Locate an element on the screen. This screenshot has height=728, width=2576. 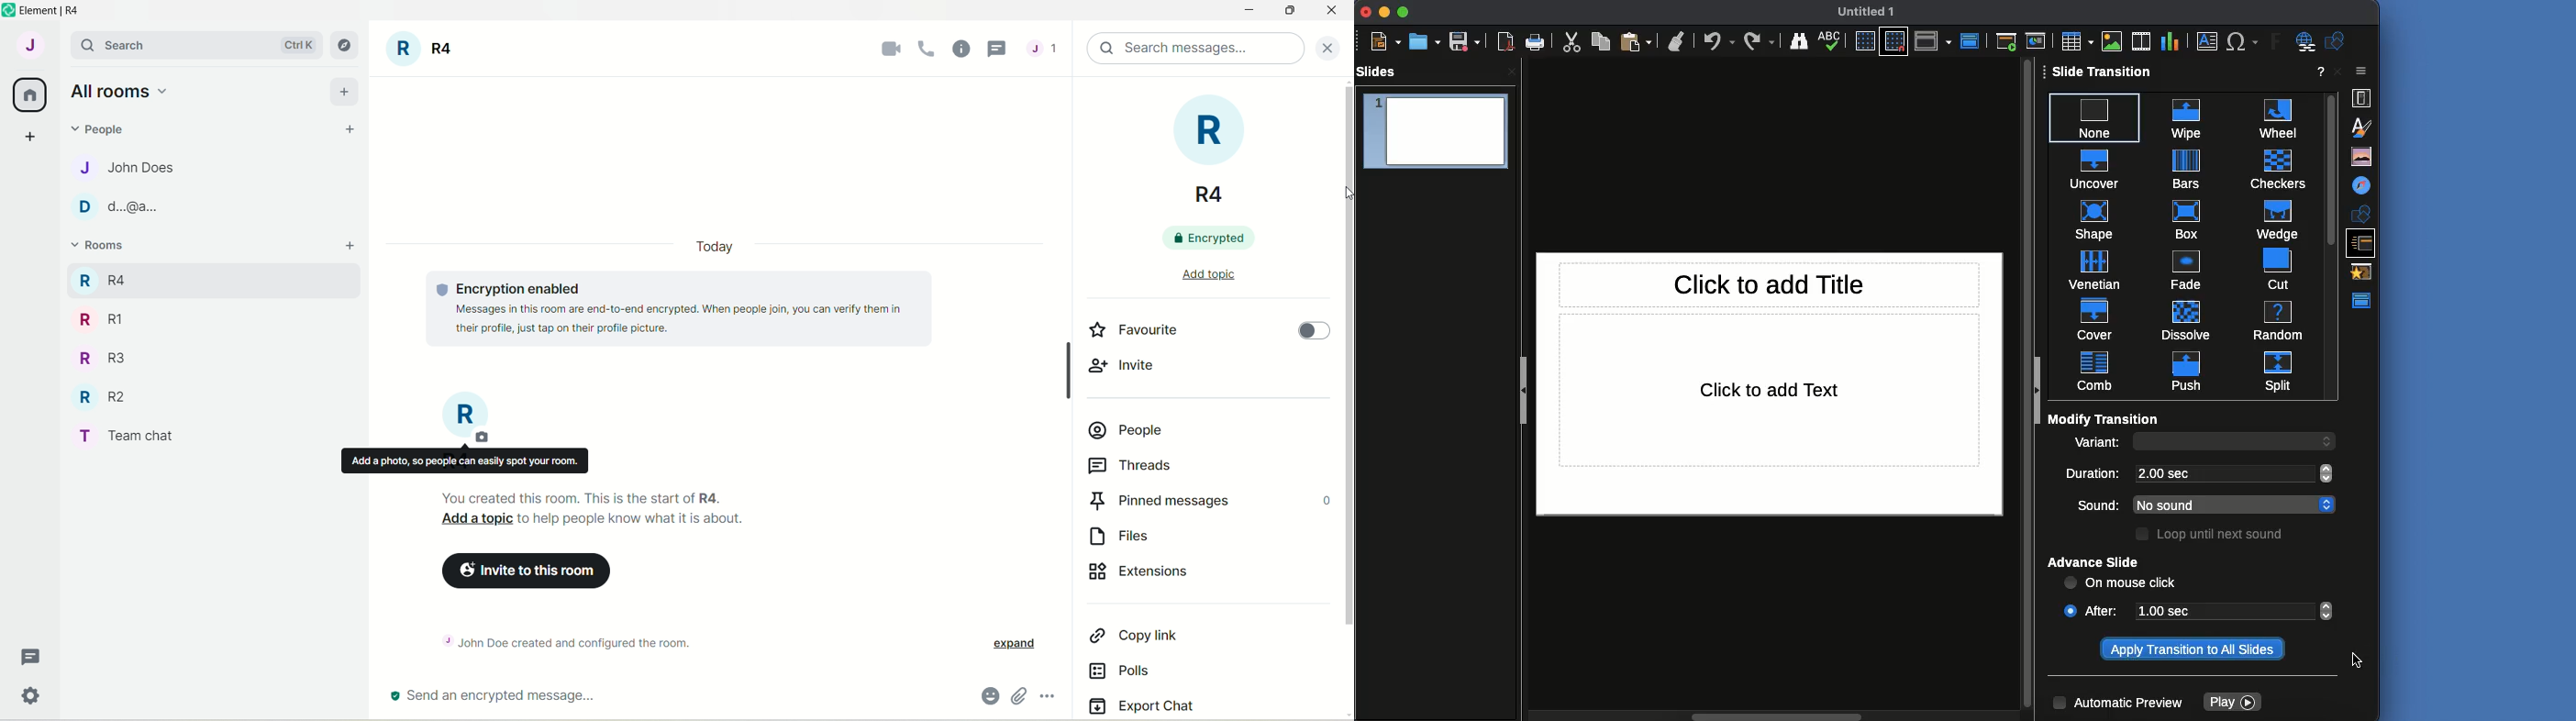
Text is located at coordinates (1771, 391).